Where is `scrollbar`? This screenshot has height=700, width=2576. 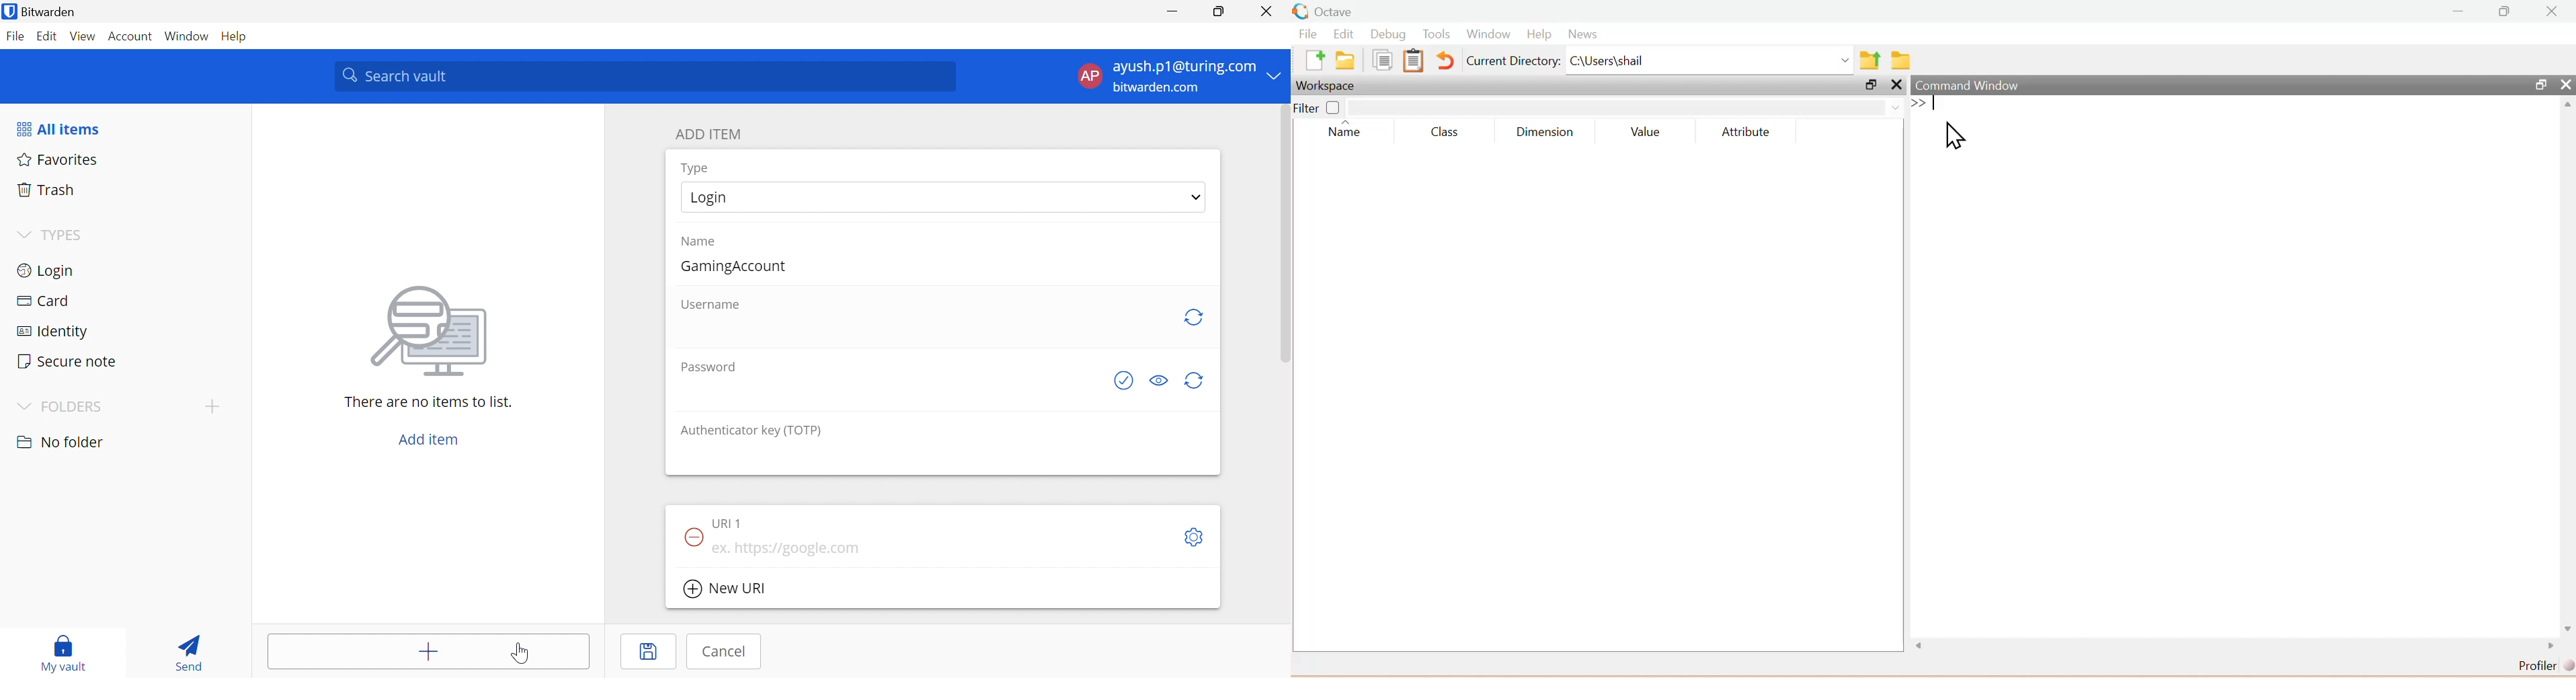 scrollbar is located at coordinates (1283, 238).